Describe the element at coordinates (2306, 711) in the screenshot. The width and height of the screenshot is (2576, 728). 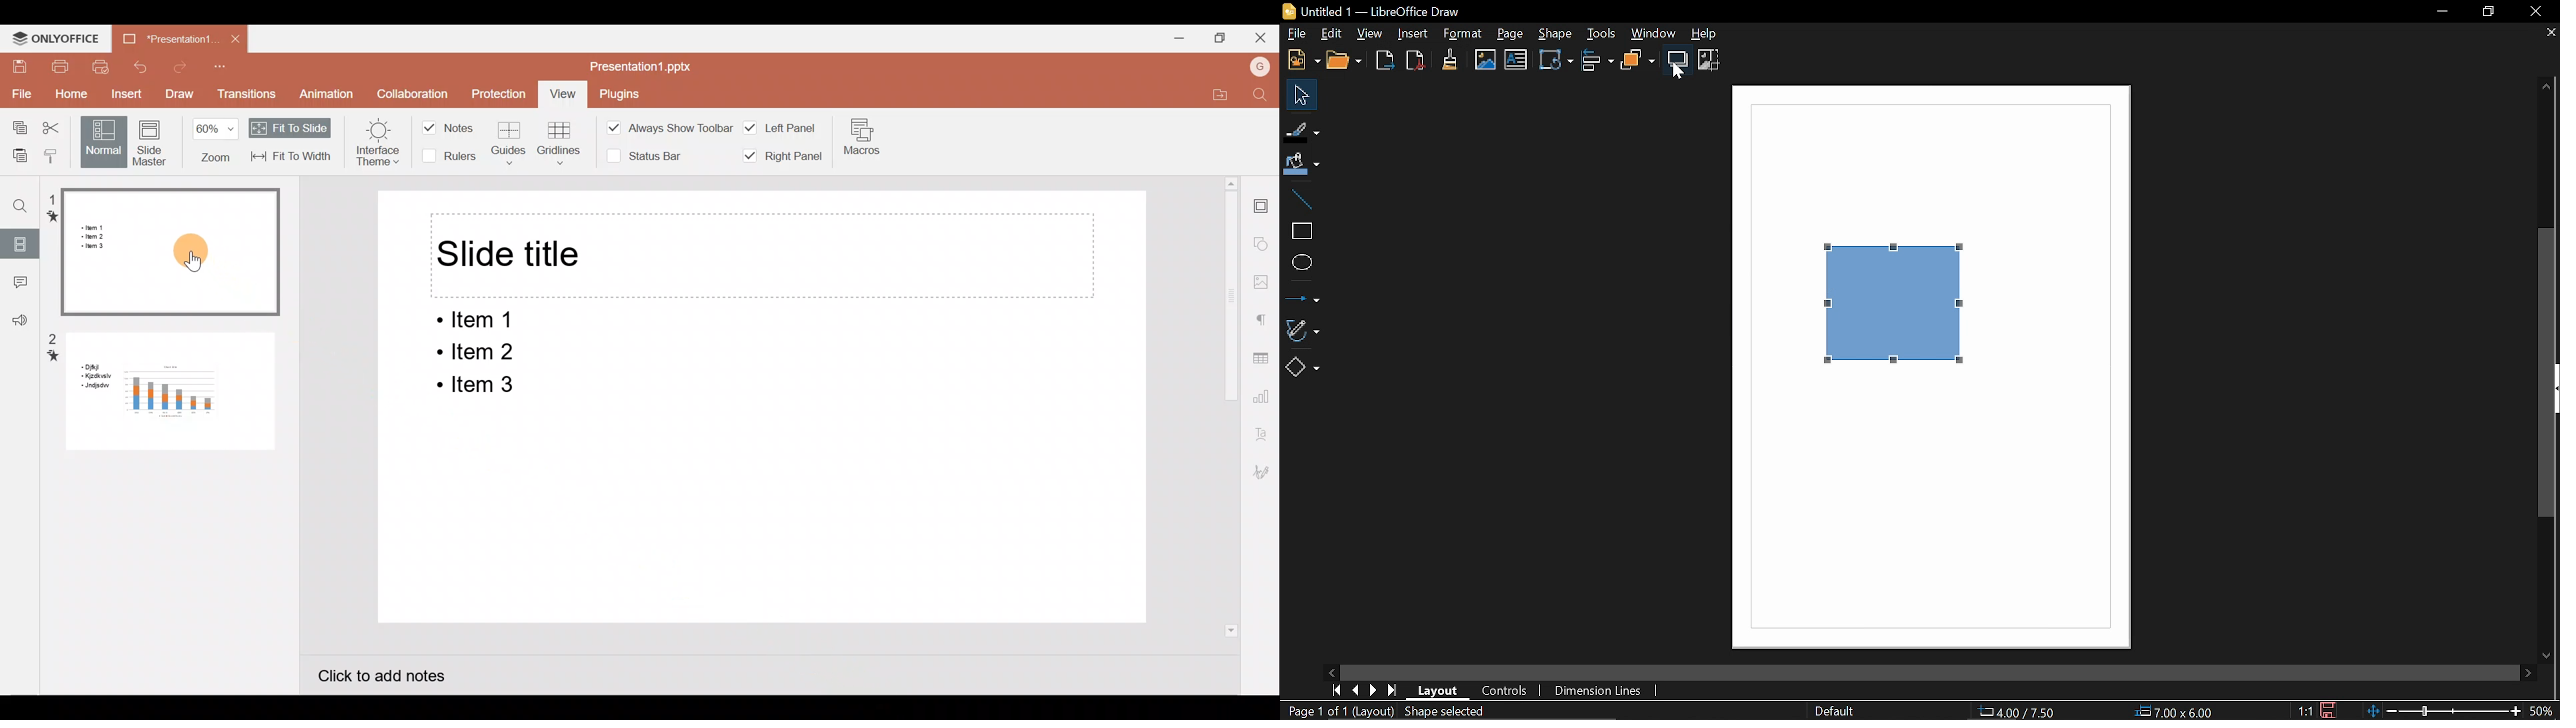
I see `Scaling factor` at that location.